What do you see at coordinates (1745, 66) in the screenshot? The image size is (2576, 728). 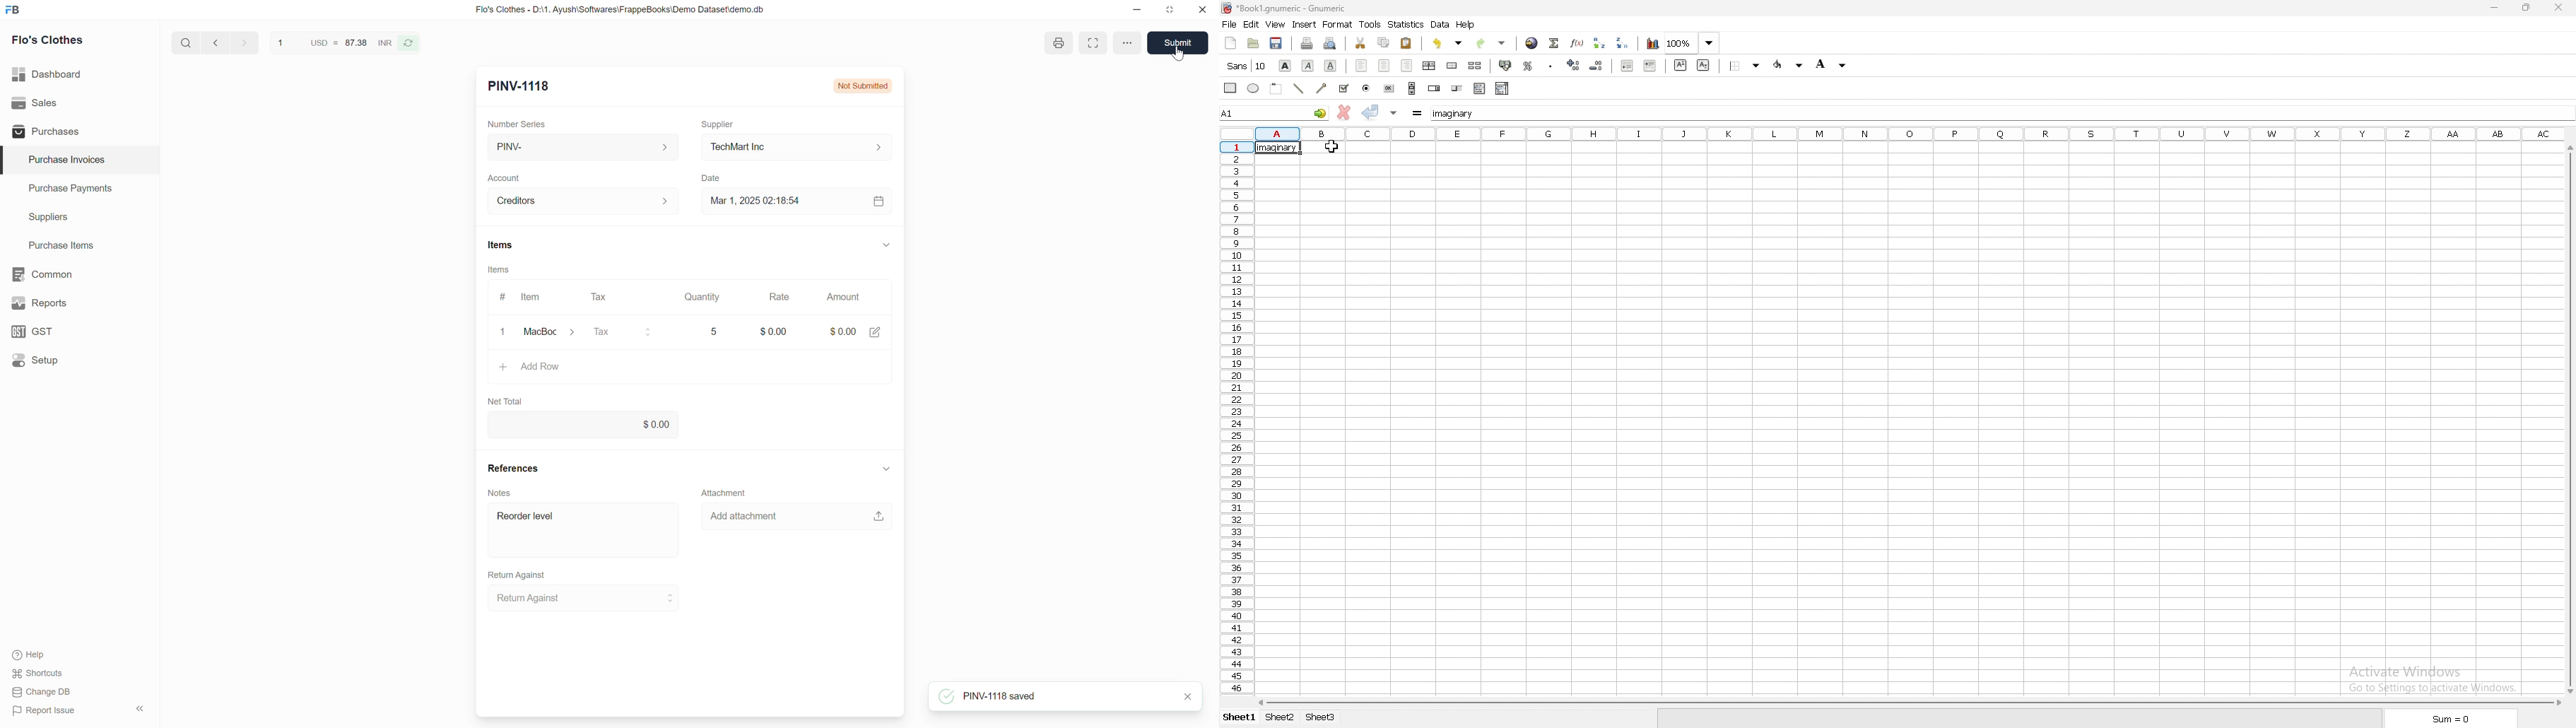 I see `border` at bounding box center [1745, 66].